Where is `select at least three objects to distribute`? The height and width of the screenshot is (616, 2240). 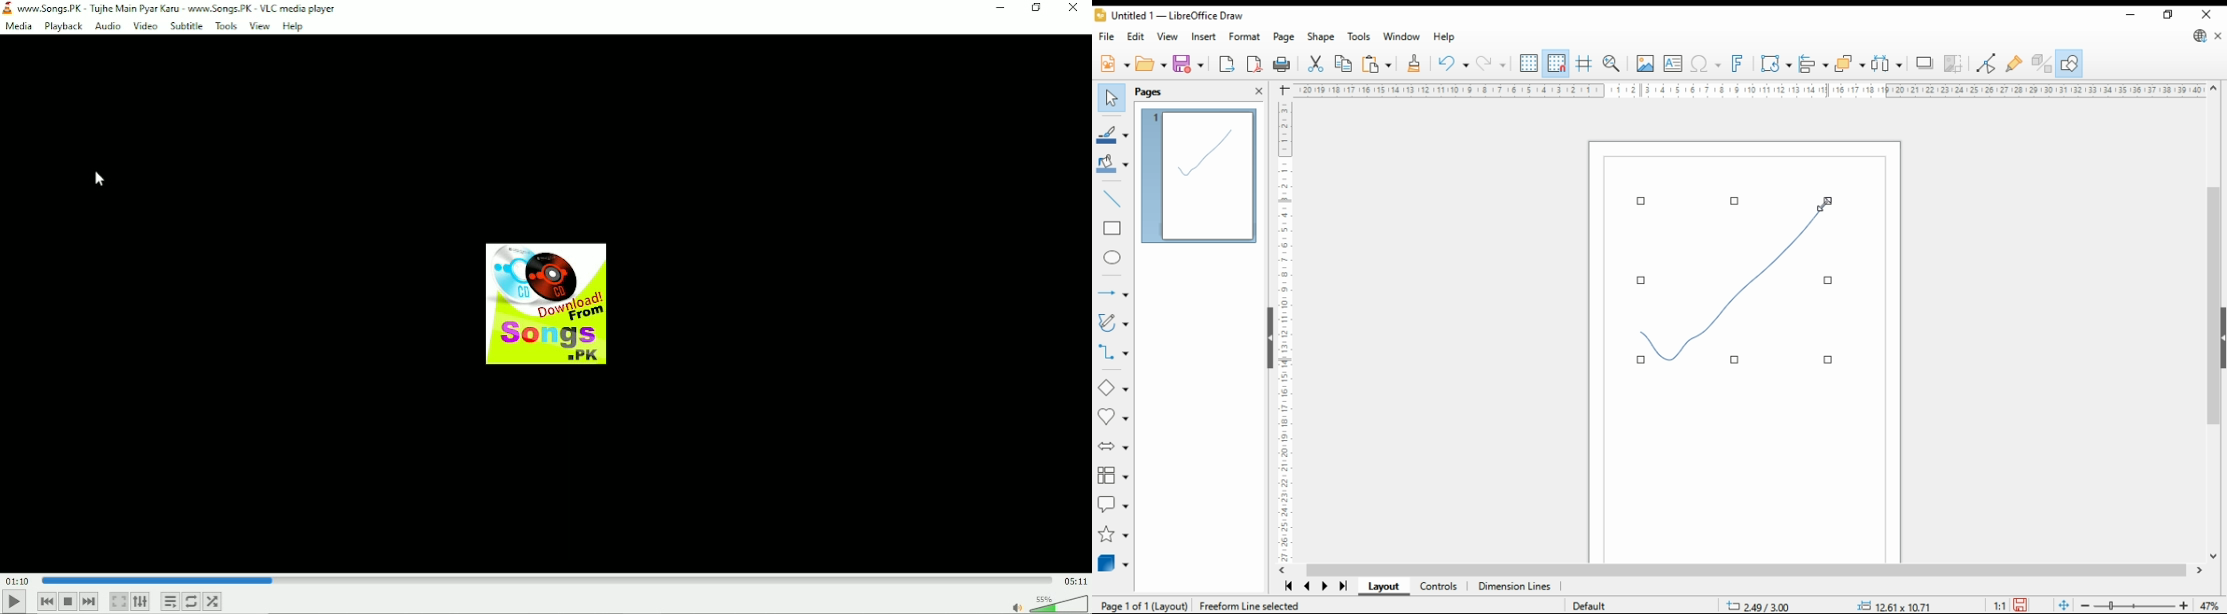
select at least three objects to distribute is located at coordinates (1887, 64).